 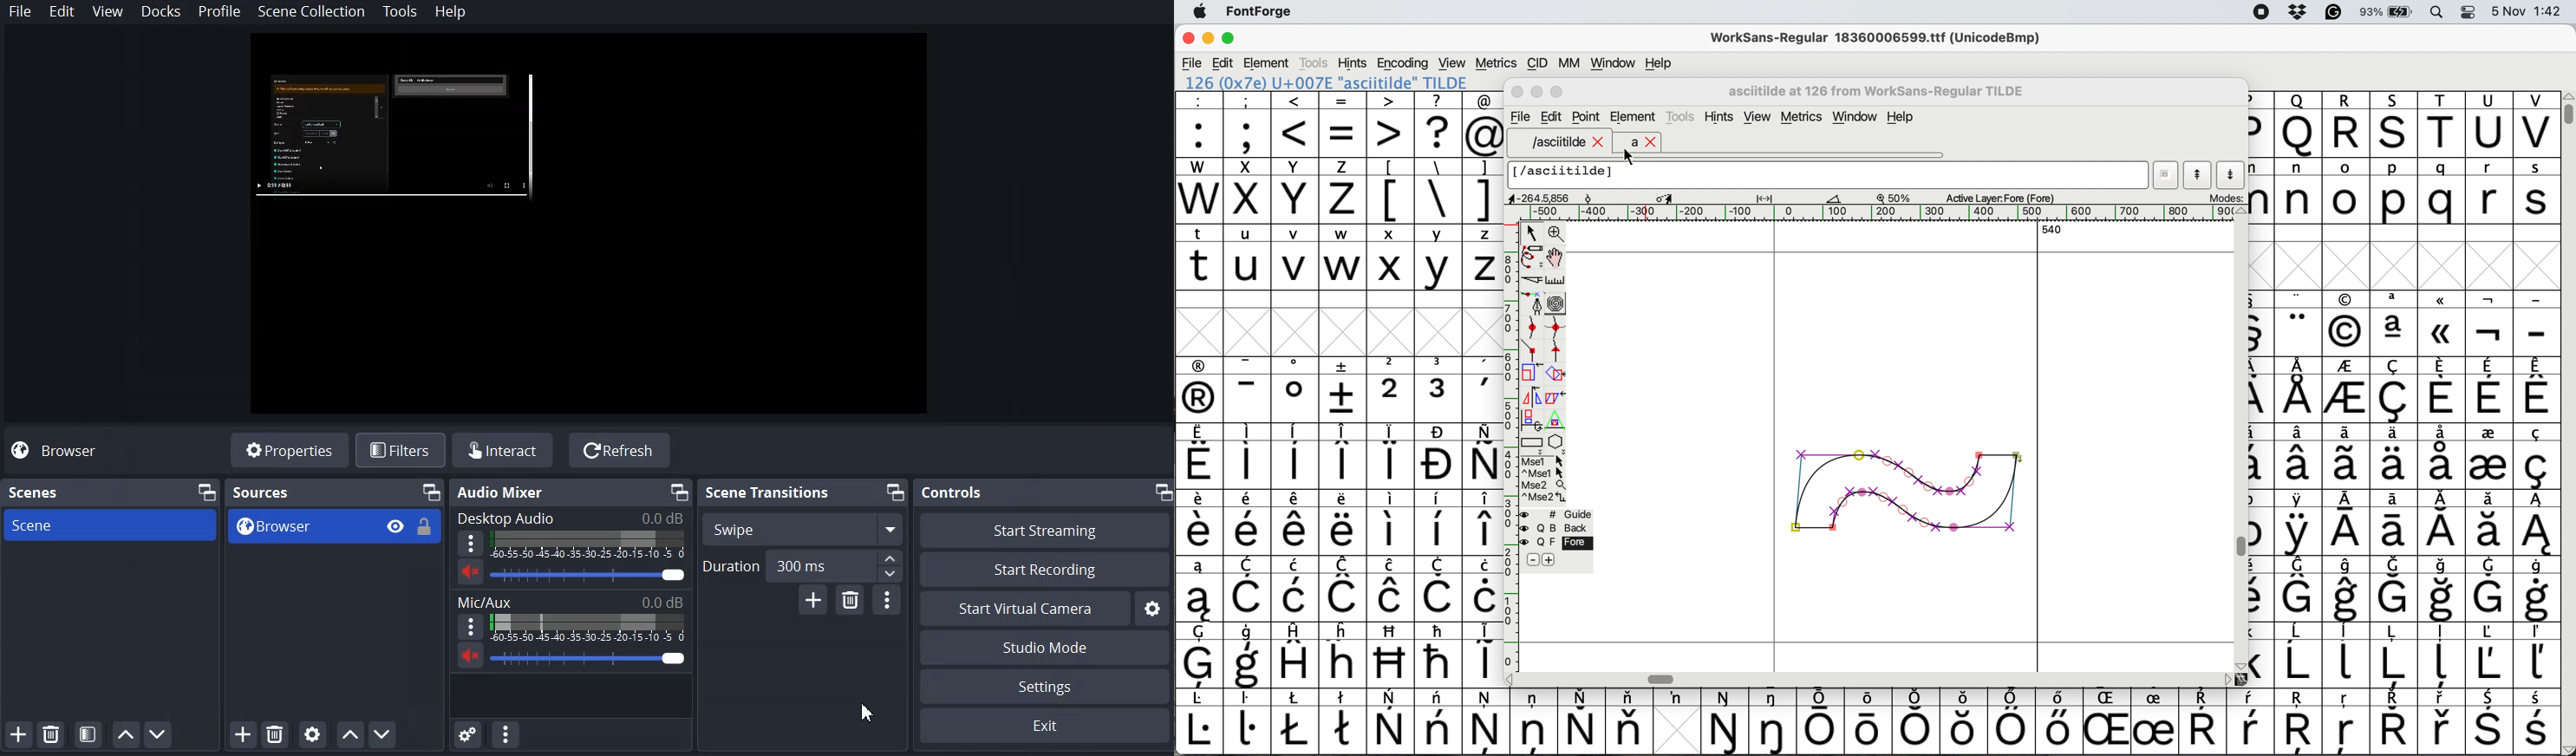 I want to click on draw freehand curve, so click(x=1531, y=257).